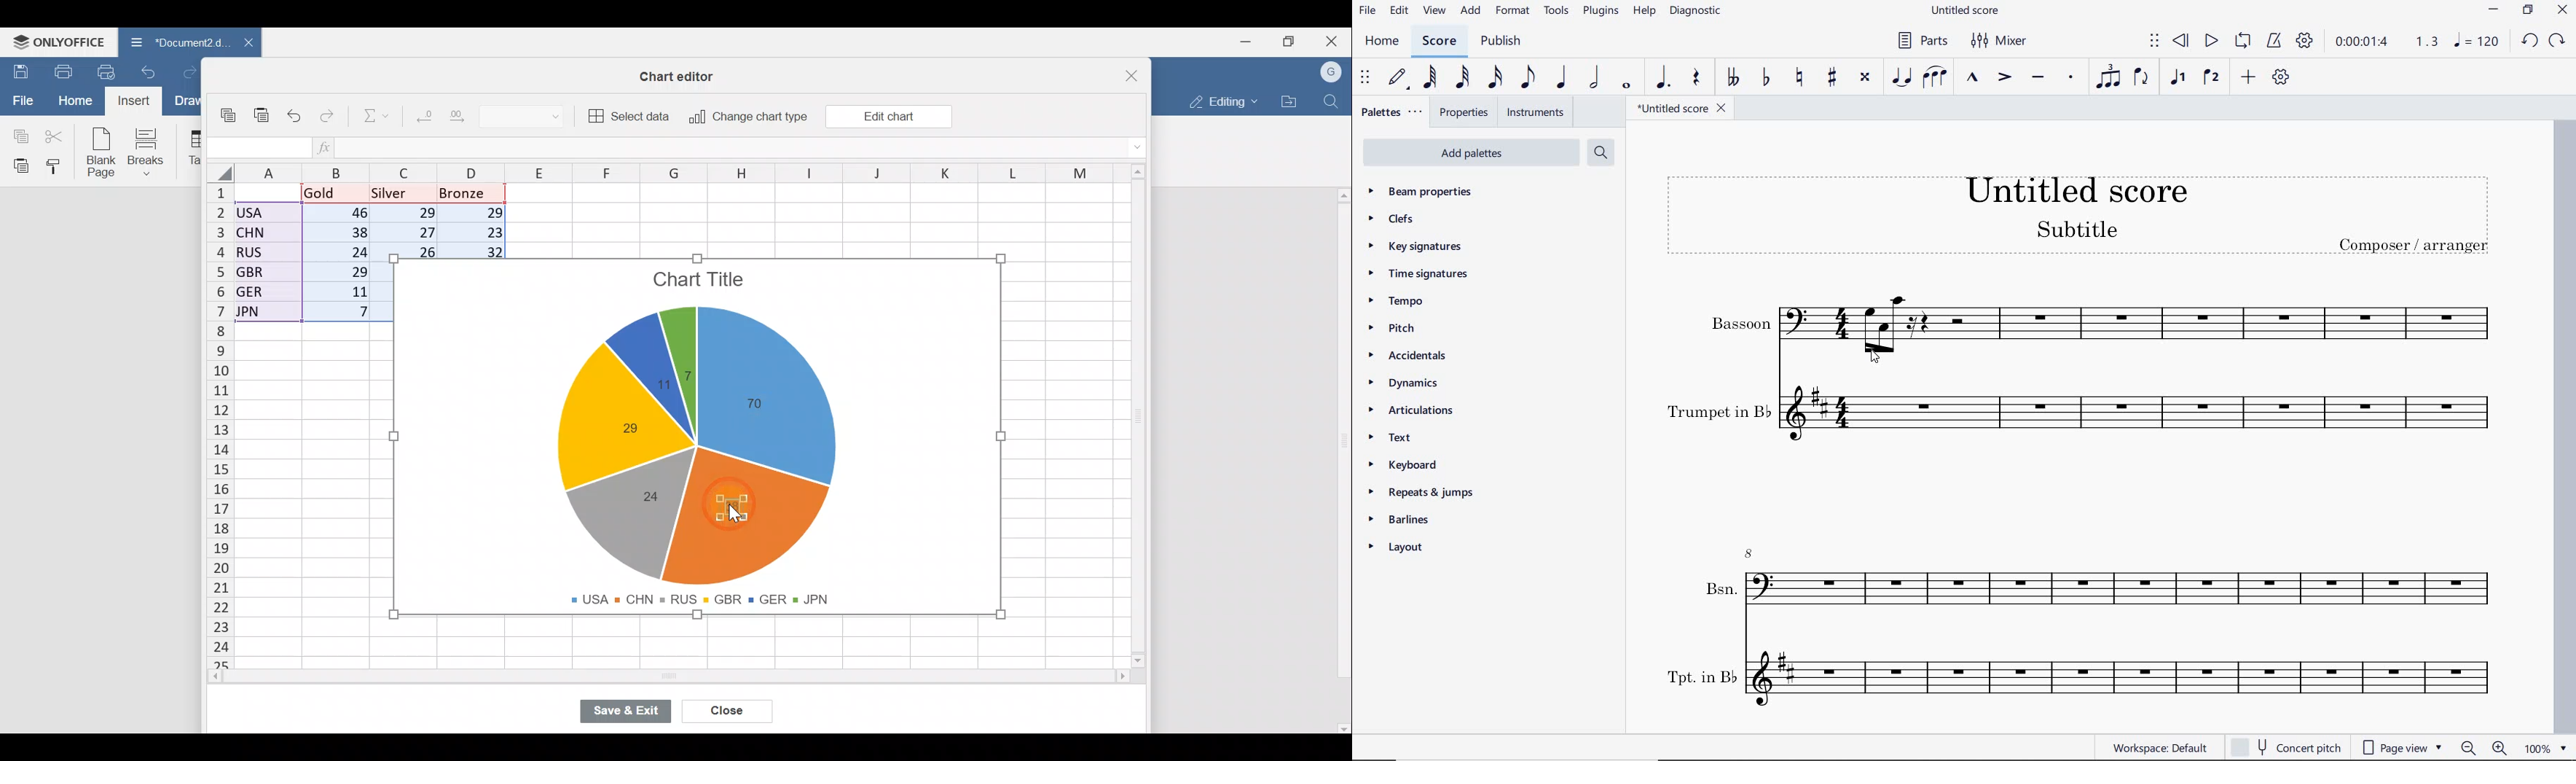 The width and height of the screenshot is (2576, 784). Describe the element at coordinates (2142, 78) in the screenshot. I see `flip direction` at that location.